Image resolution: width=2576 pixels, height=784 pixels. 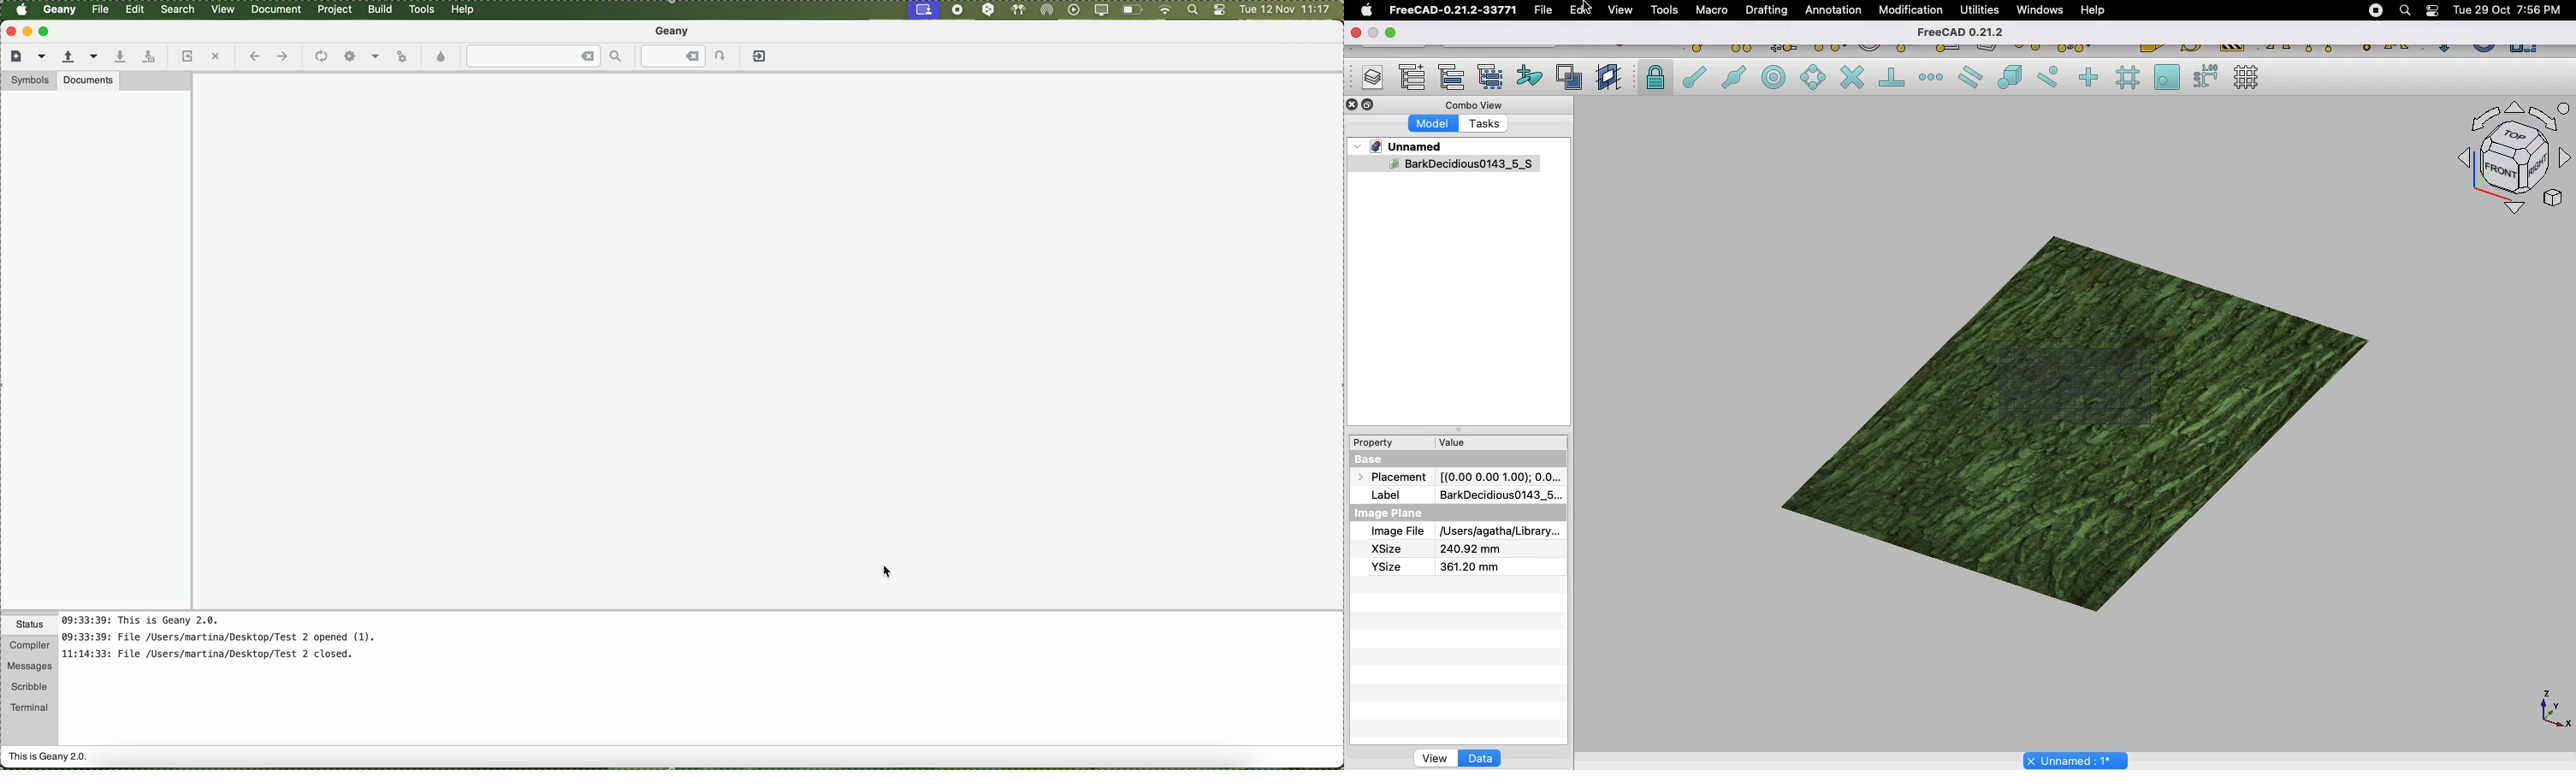 I want to click on Image File, so click(x=1397, y=532).